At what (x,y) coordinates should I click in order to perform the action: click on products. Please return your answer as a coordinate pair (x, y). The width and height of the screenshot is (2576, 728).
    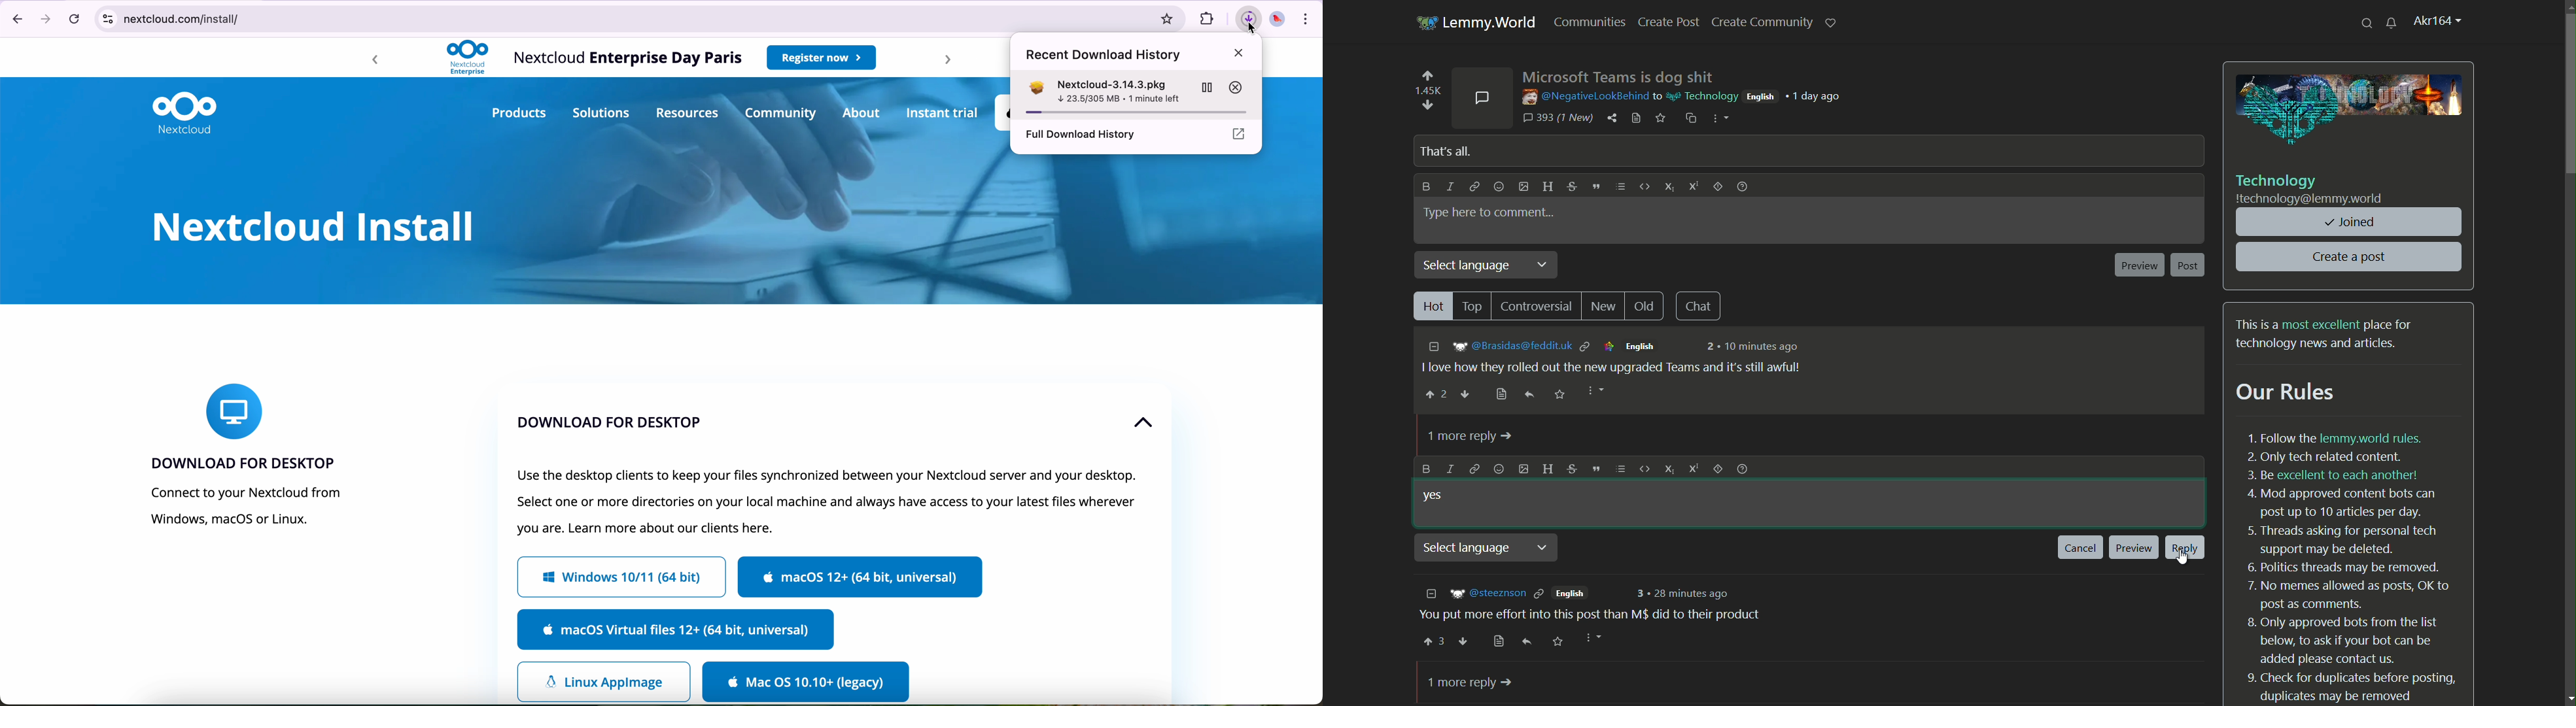
    Looking at the image, I should click on (517, 114).